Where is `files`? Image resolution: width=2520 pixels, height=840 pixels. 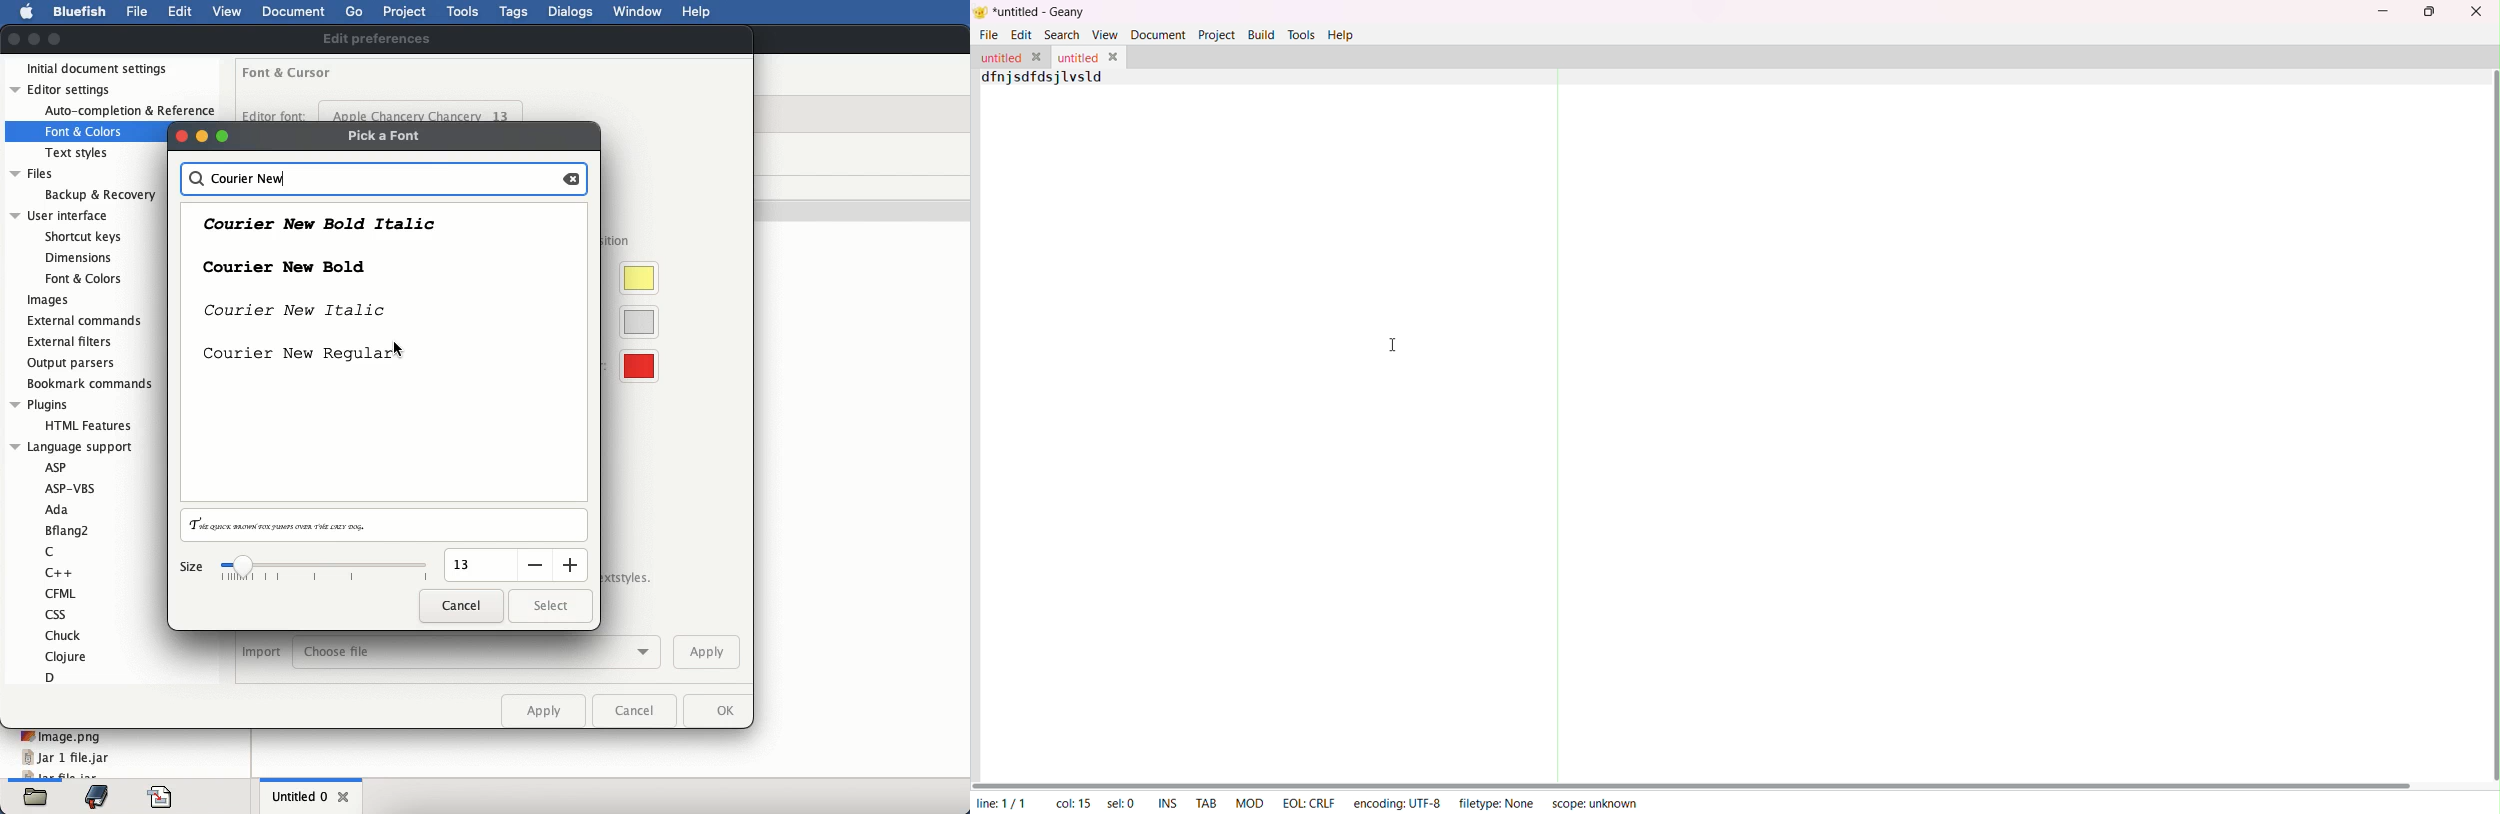 files is located at coordinates (84, 185).